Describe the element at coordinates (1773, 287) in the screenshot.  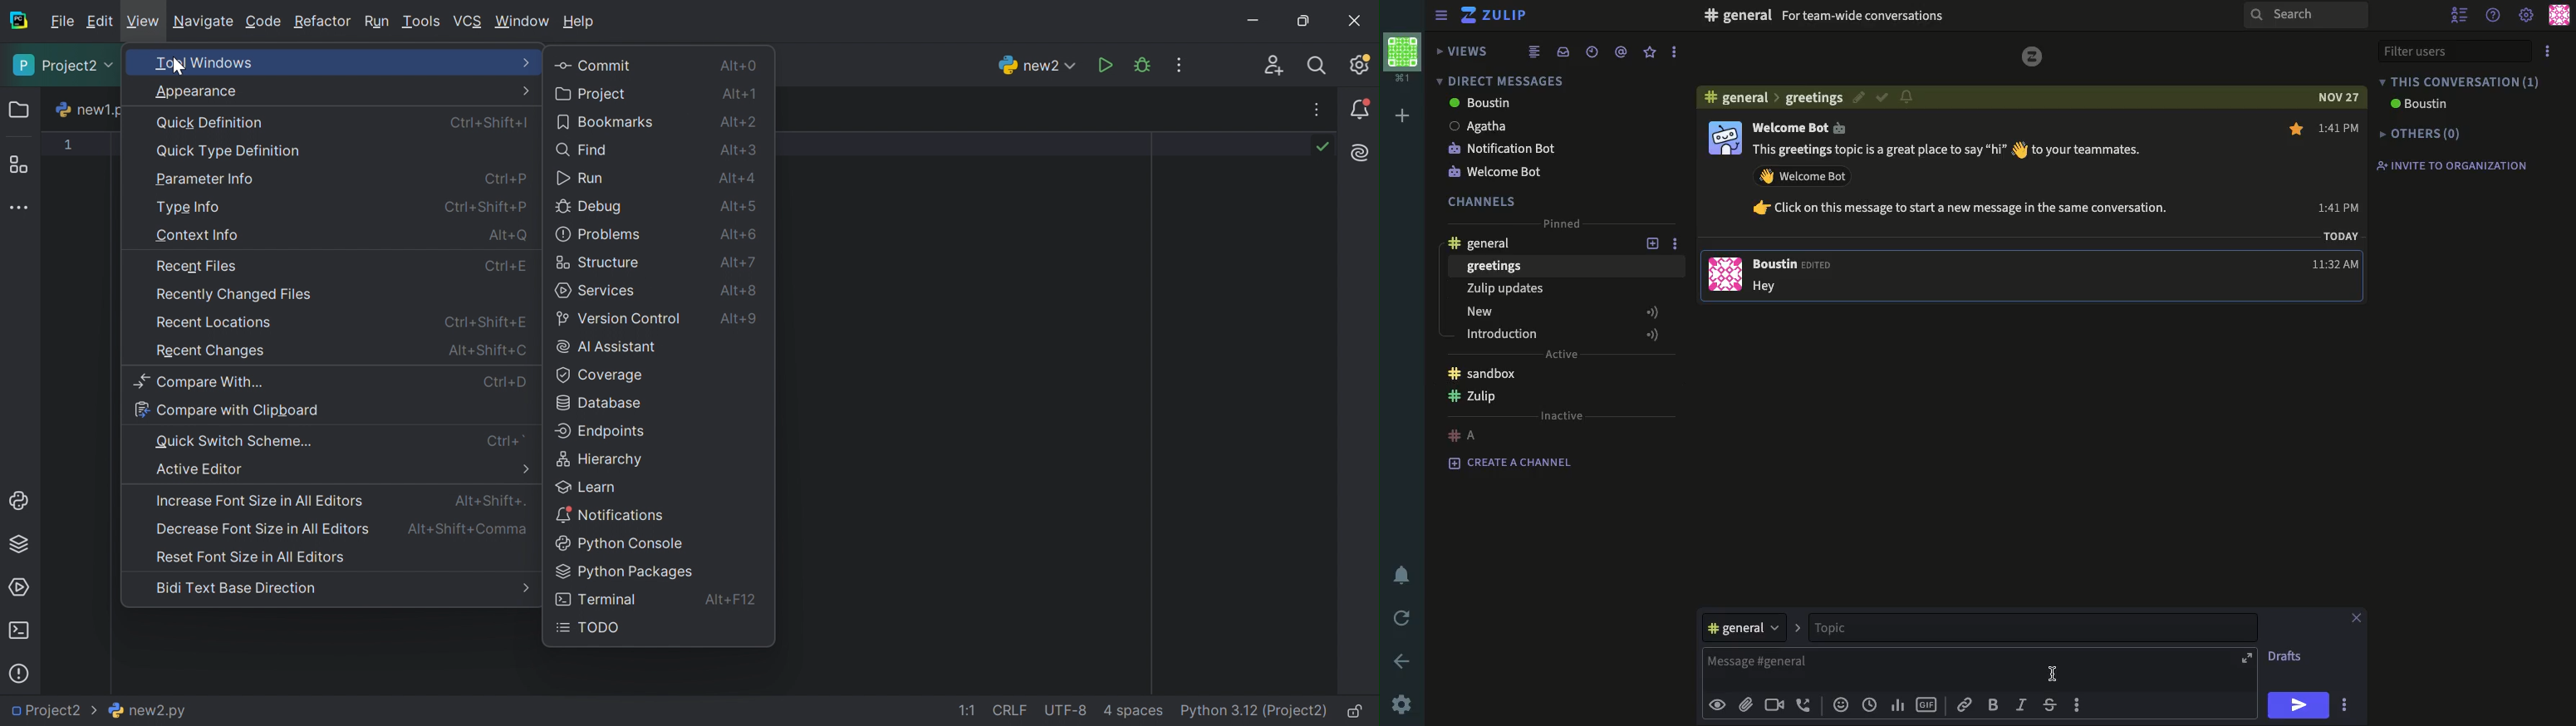
I see `Hey` at that location.